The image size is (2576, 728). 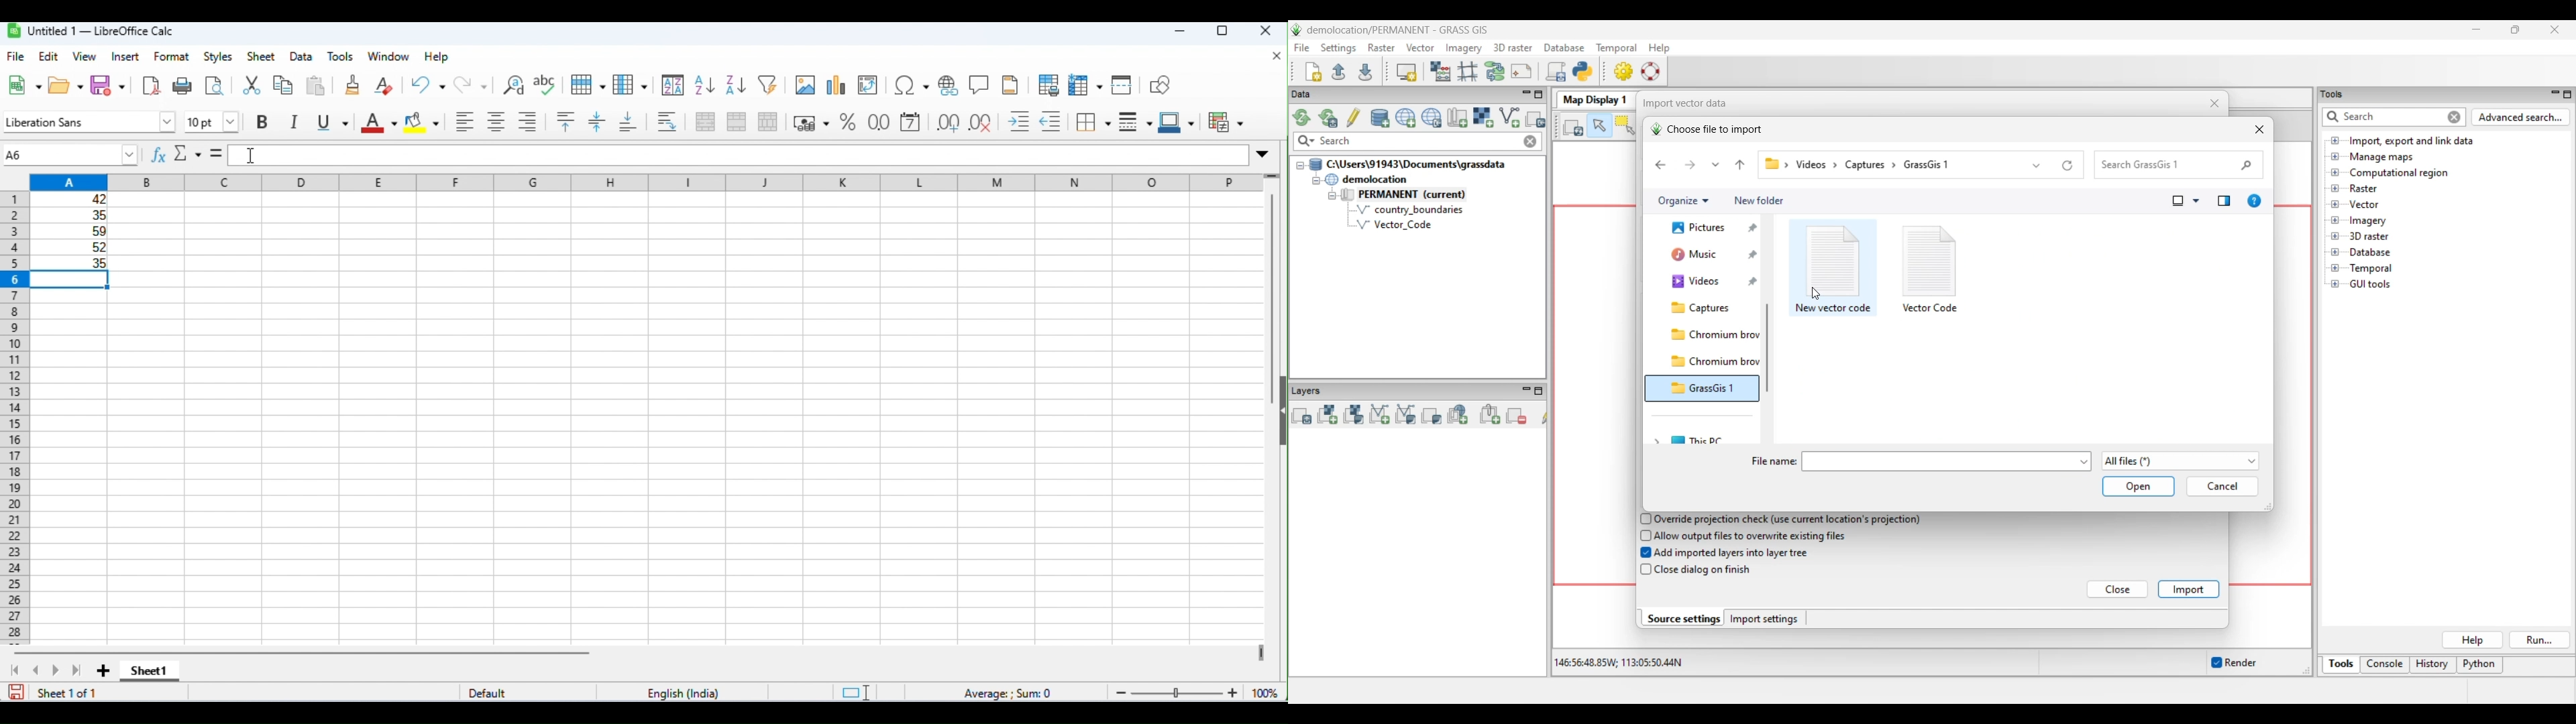 What do you see at coordinates (56, 670) in the screenshot?
I see `next sheet` at bounding box center [56, 670].